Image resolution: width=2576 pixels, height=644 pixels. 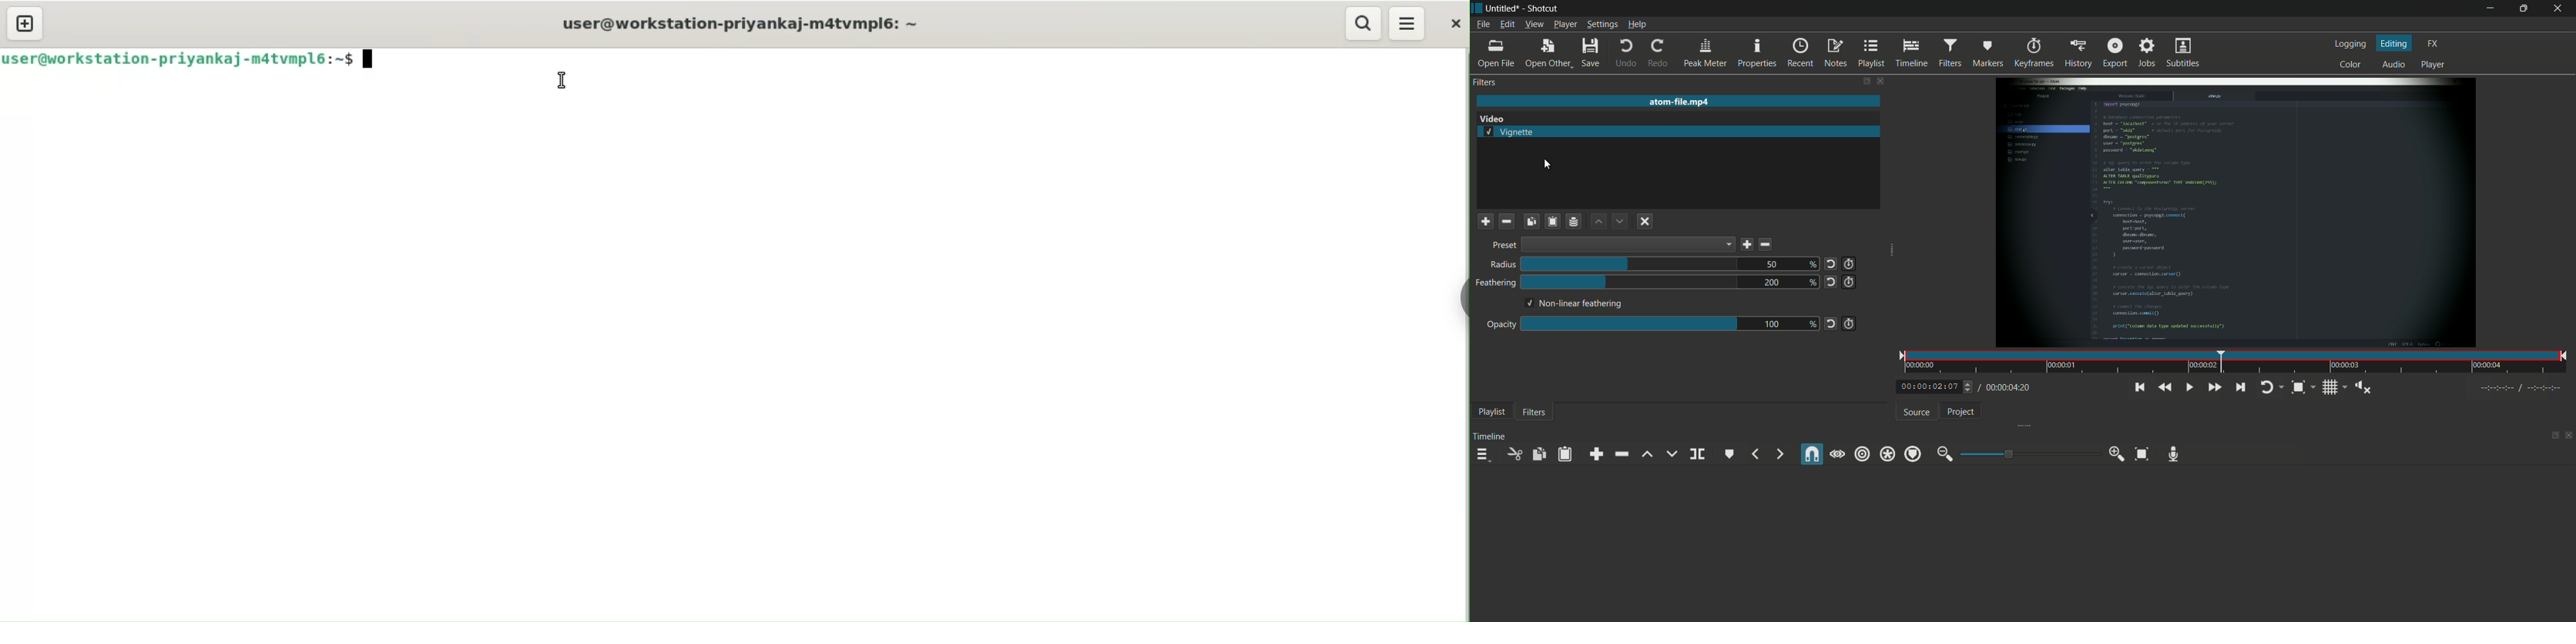 I want to click on menu, so click(x=1407, y=24).